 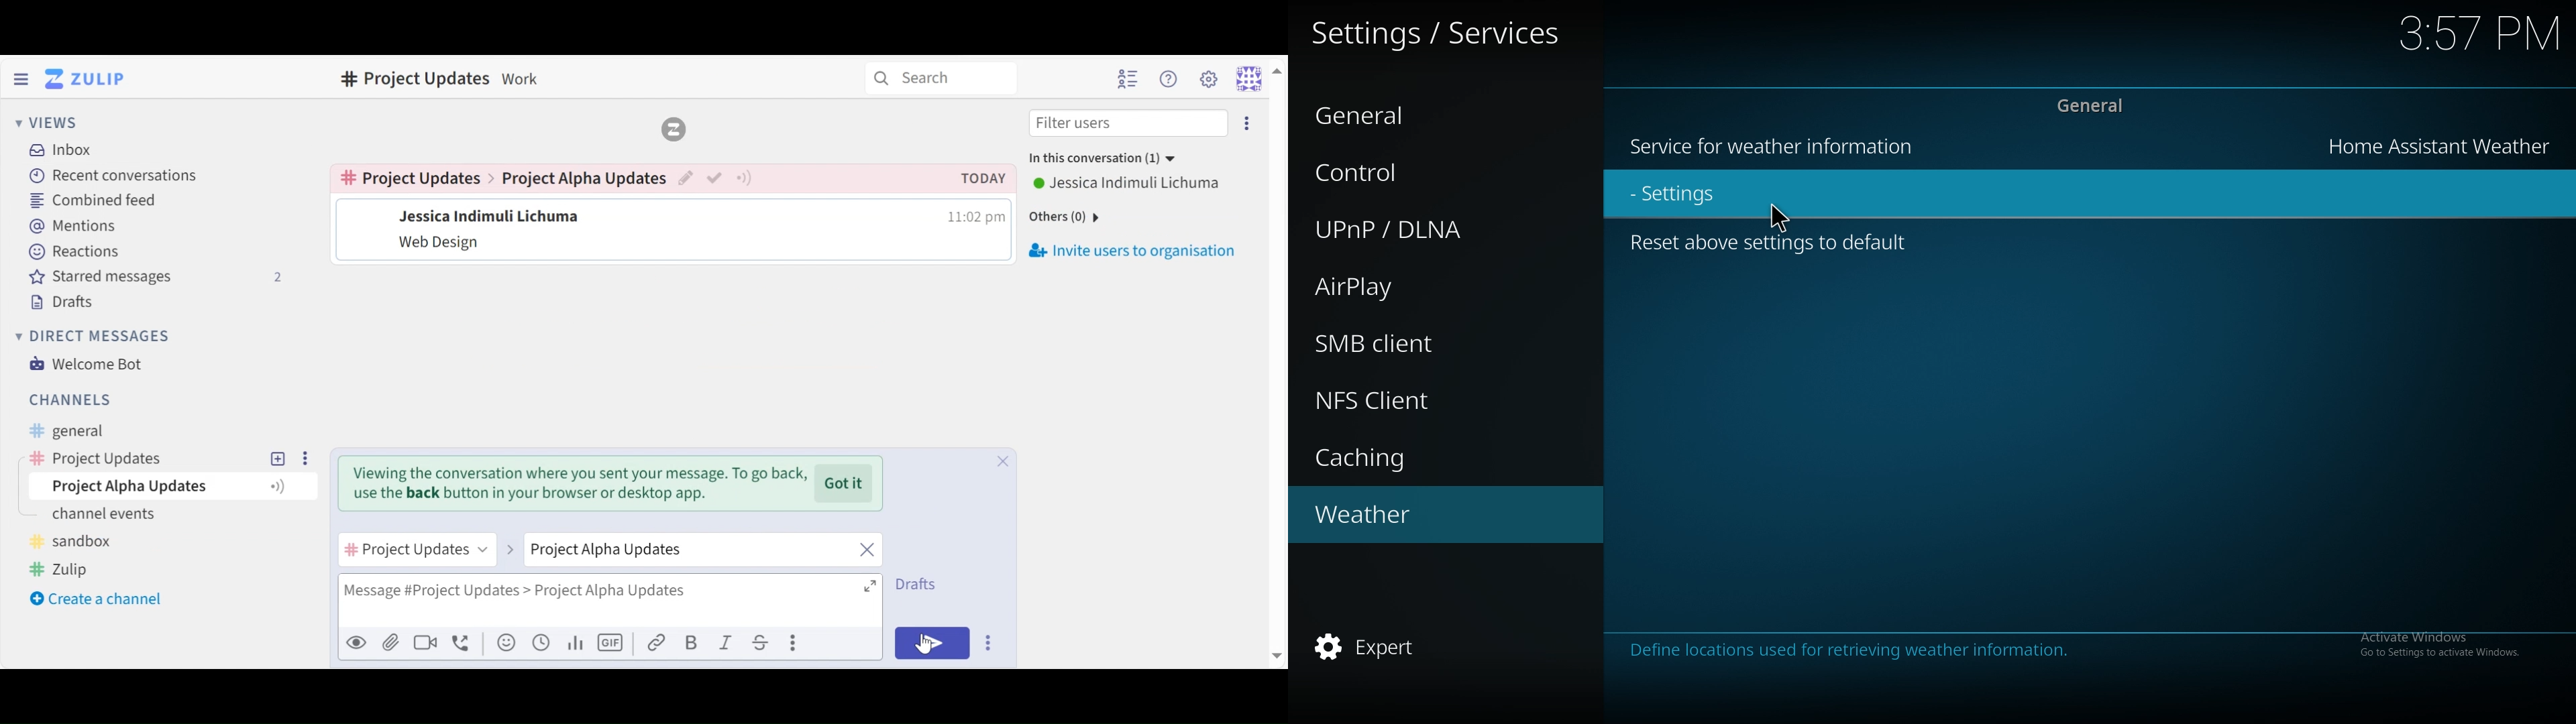 What do you see at coordinates (1421, 113) in the screenshot?
I see `general` at bounding box center [1421, 113].